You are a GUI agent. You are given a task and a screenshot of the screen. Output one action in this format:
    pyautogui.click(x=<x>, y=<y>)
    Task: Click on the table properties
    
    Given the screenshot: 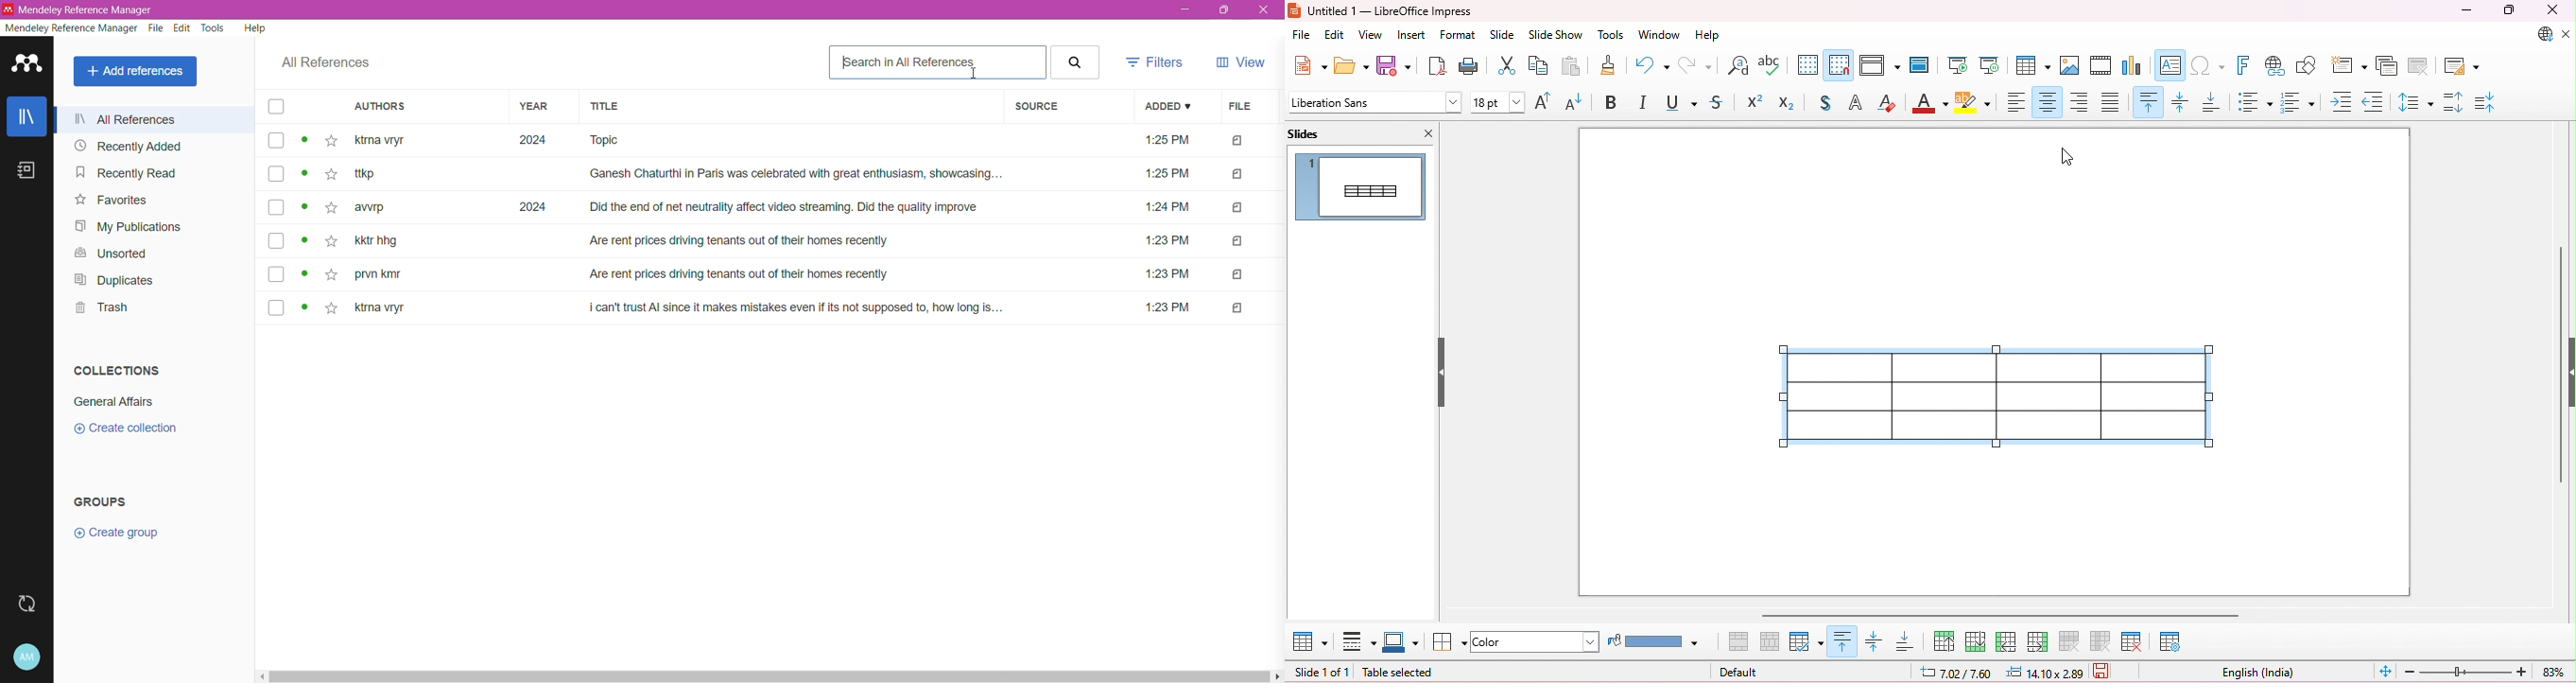 What is the action you would take?
    pyautogui.click(x=2170, y=640)
    